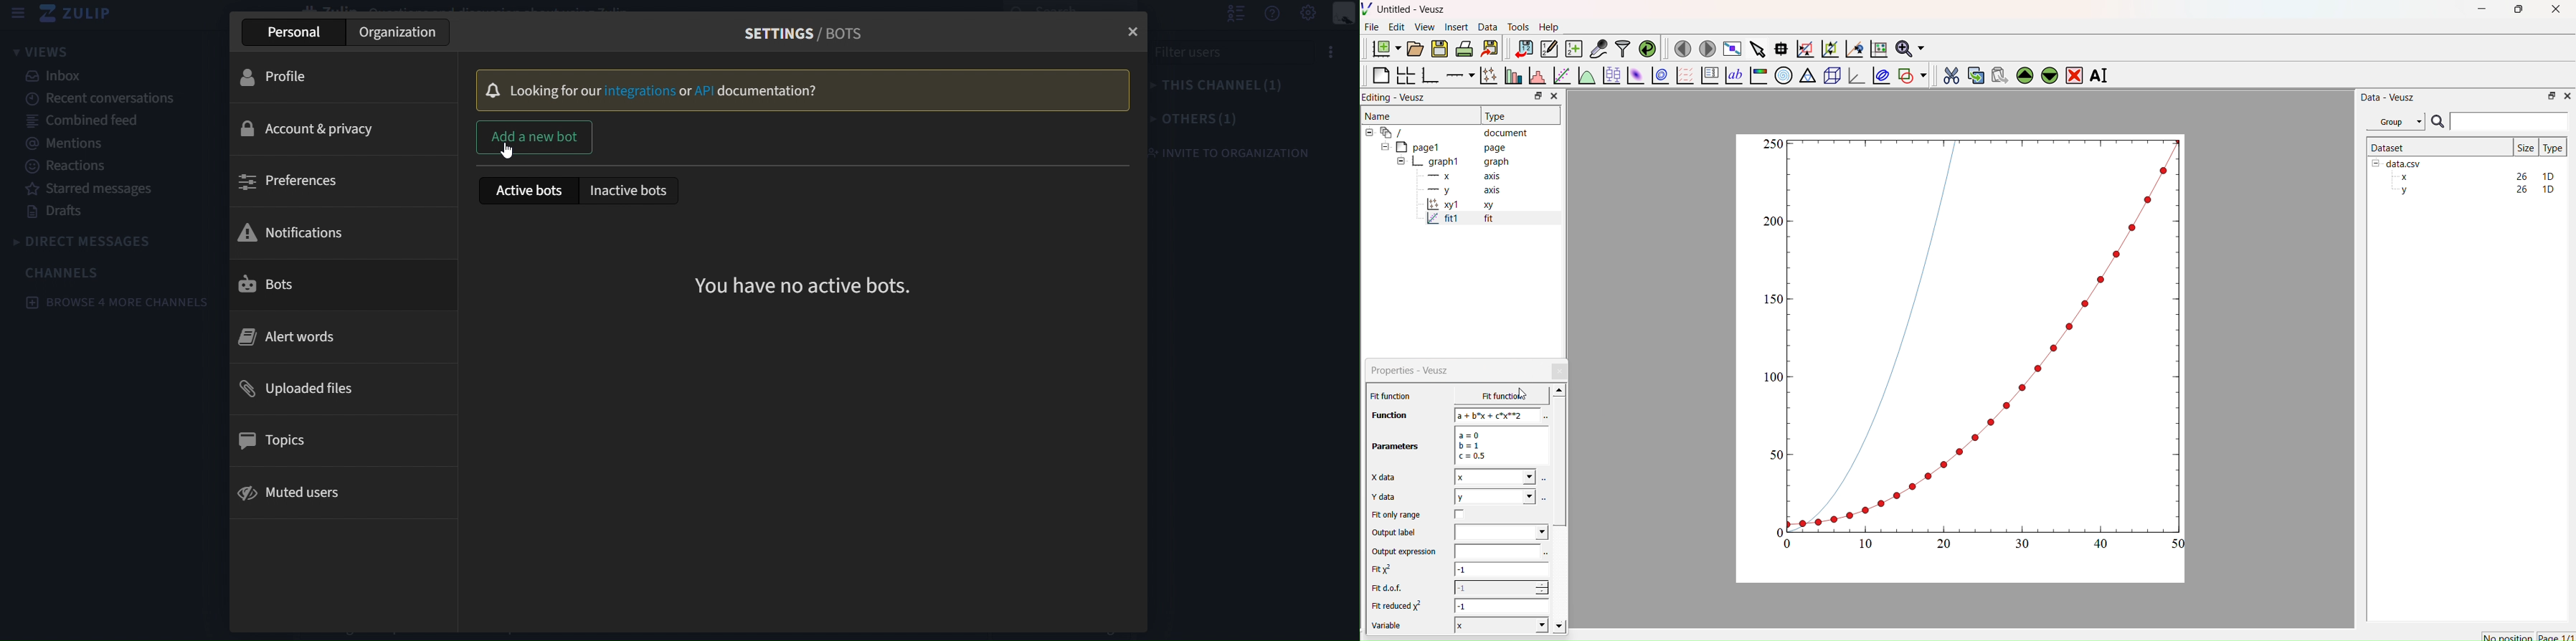 Image resolution: width=2576 pixels, height=644 pixels. What do you see at coordinates (105, 212) in the screenshot?
I see `drafts` at bounding box center [105, 212].